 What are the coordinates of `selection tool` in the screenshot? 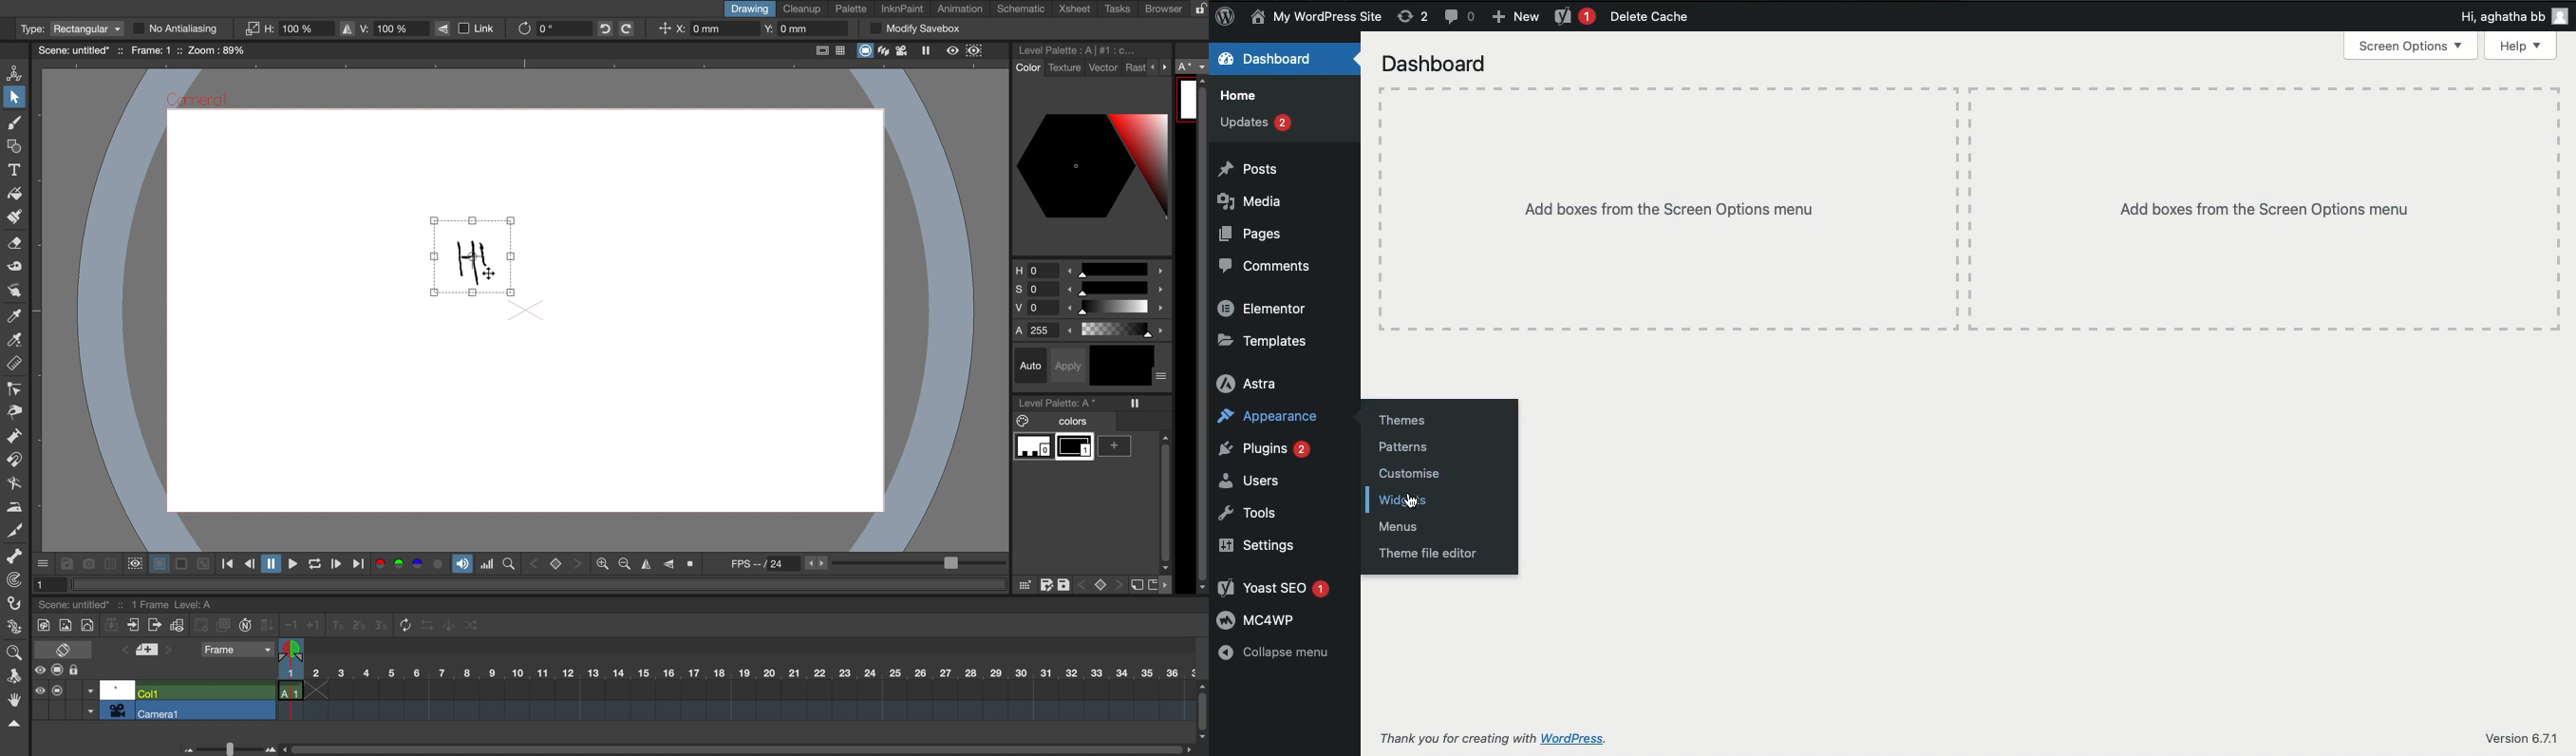 It's located at (14, 99).